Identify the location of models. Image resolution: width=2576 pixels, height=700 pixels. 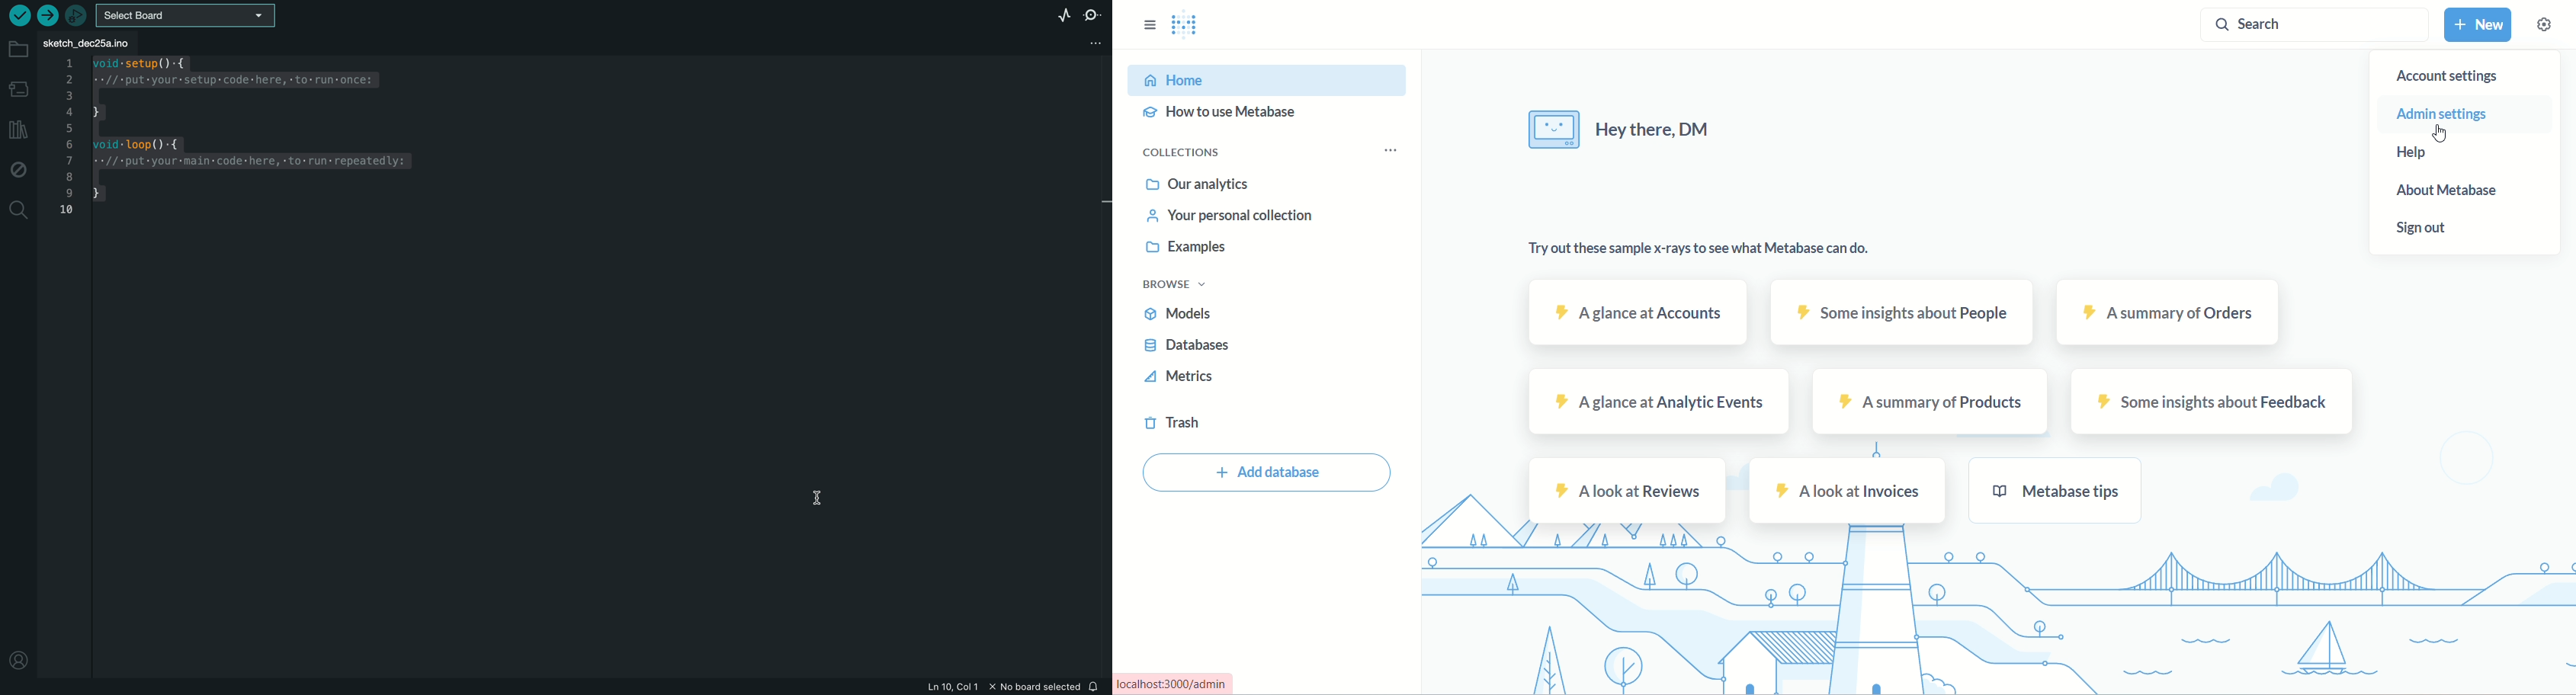
(1180, 314).